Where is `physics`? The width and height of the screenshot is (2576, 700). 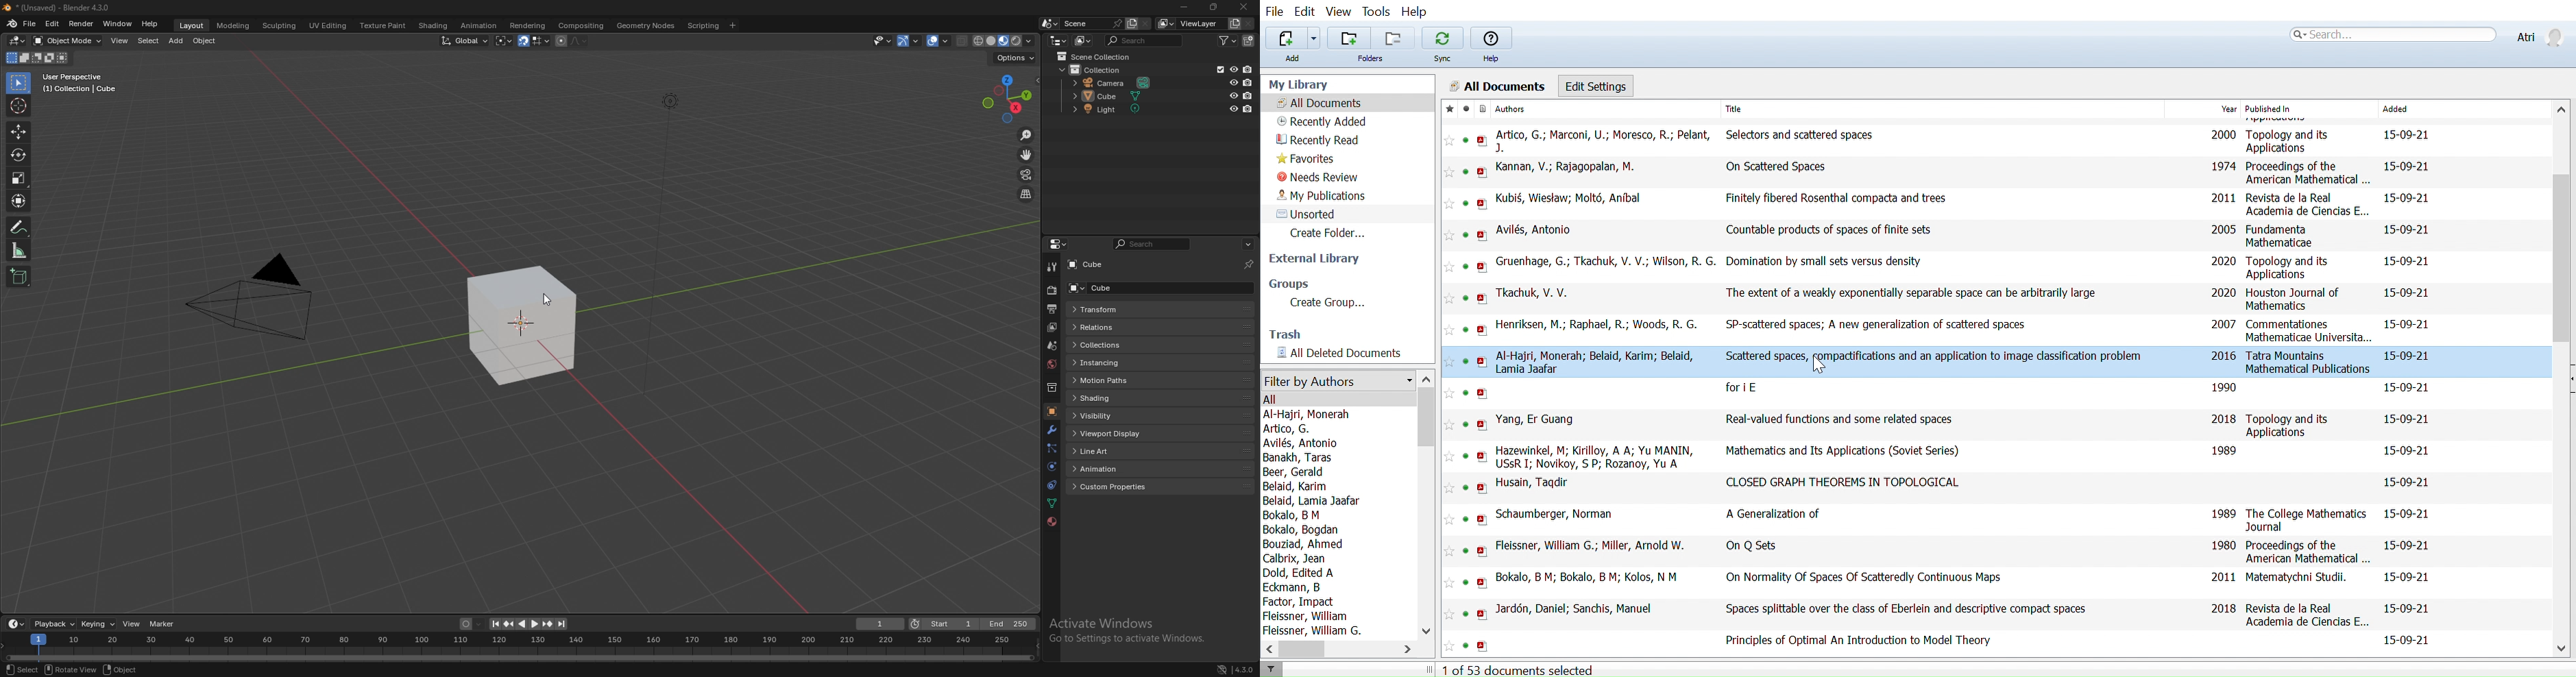
physics is located at coordinates (1051, 467).